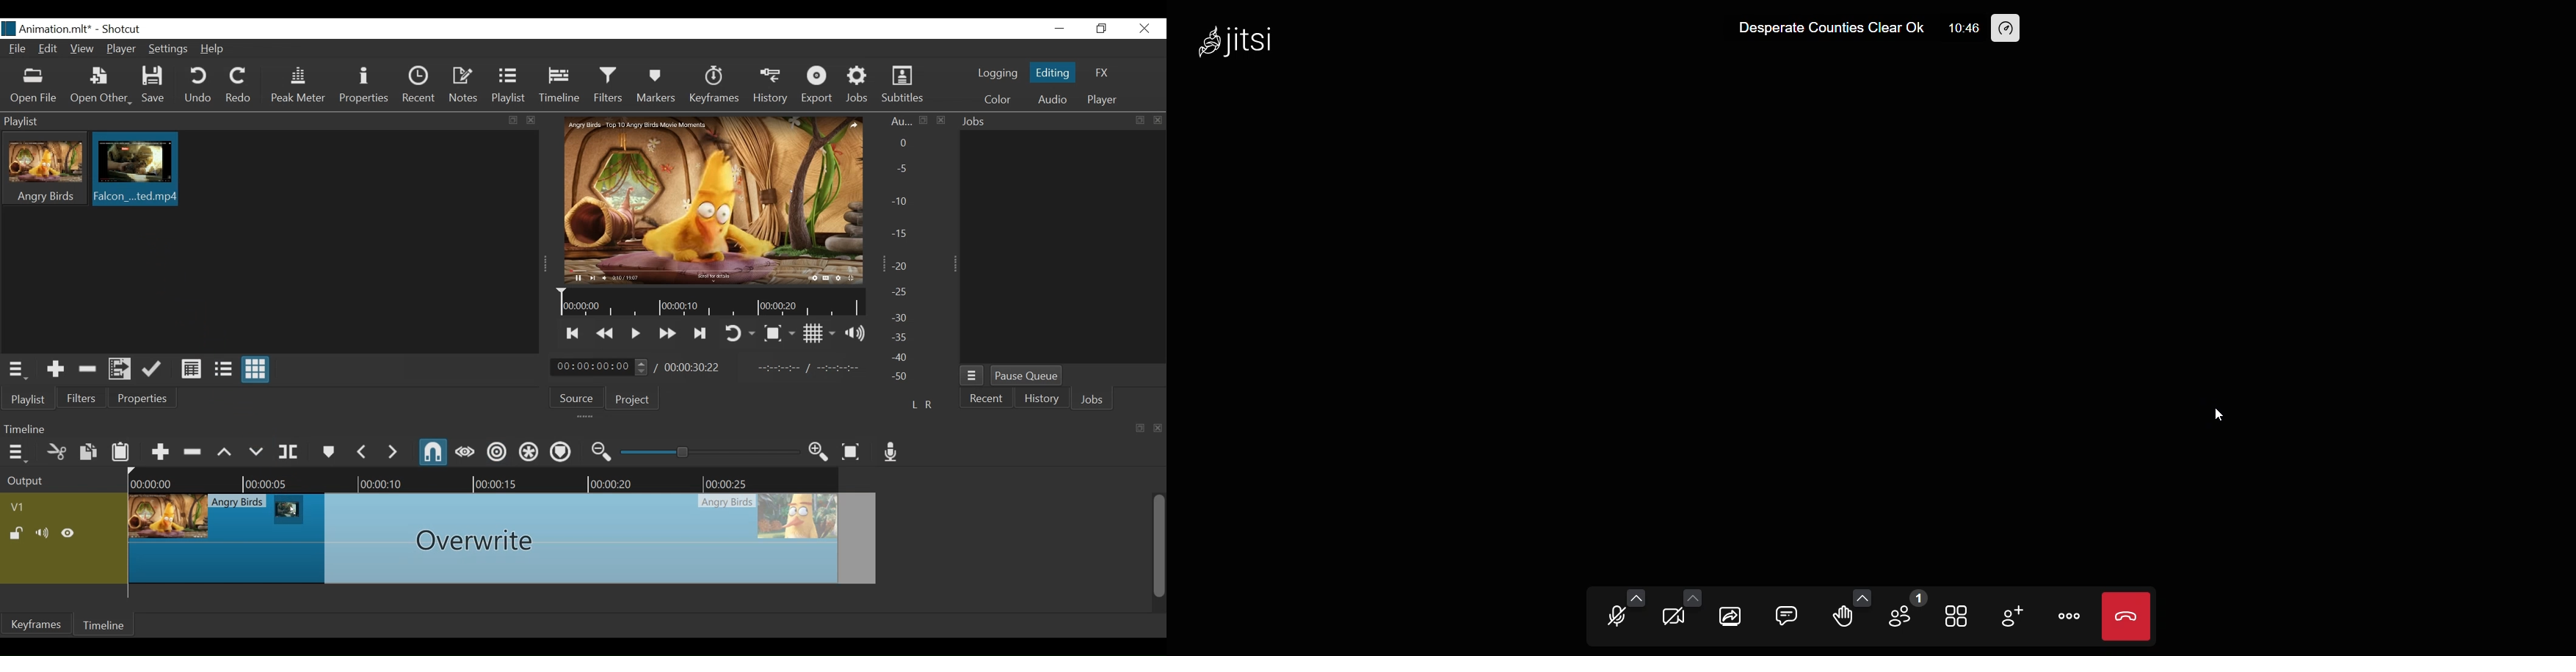 This screenshot has height=672, width=2576. I want to click on Jobs, so click(857, 86).